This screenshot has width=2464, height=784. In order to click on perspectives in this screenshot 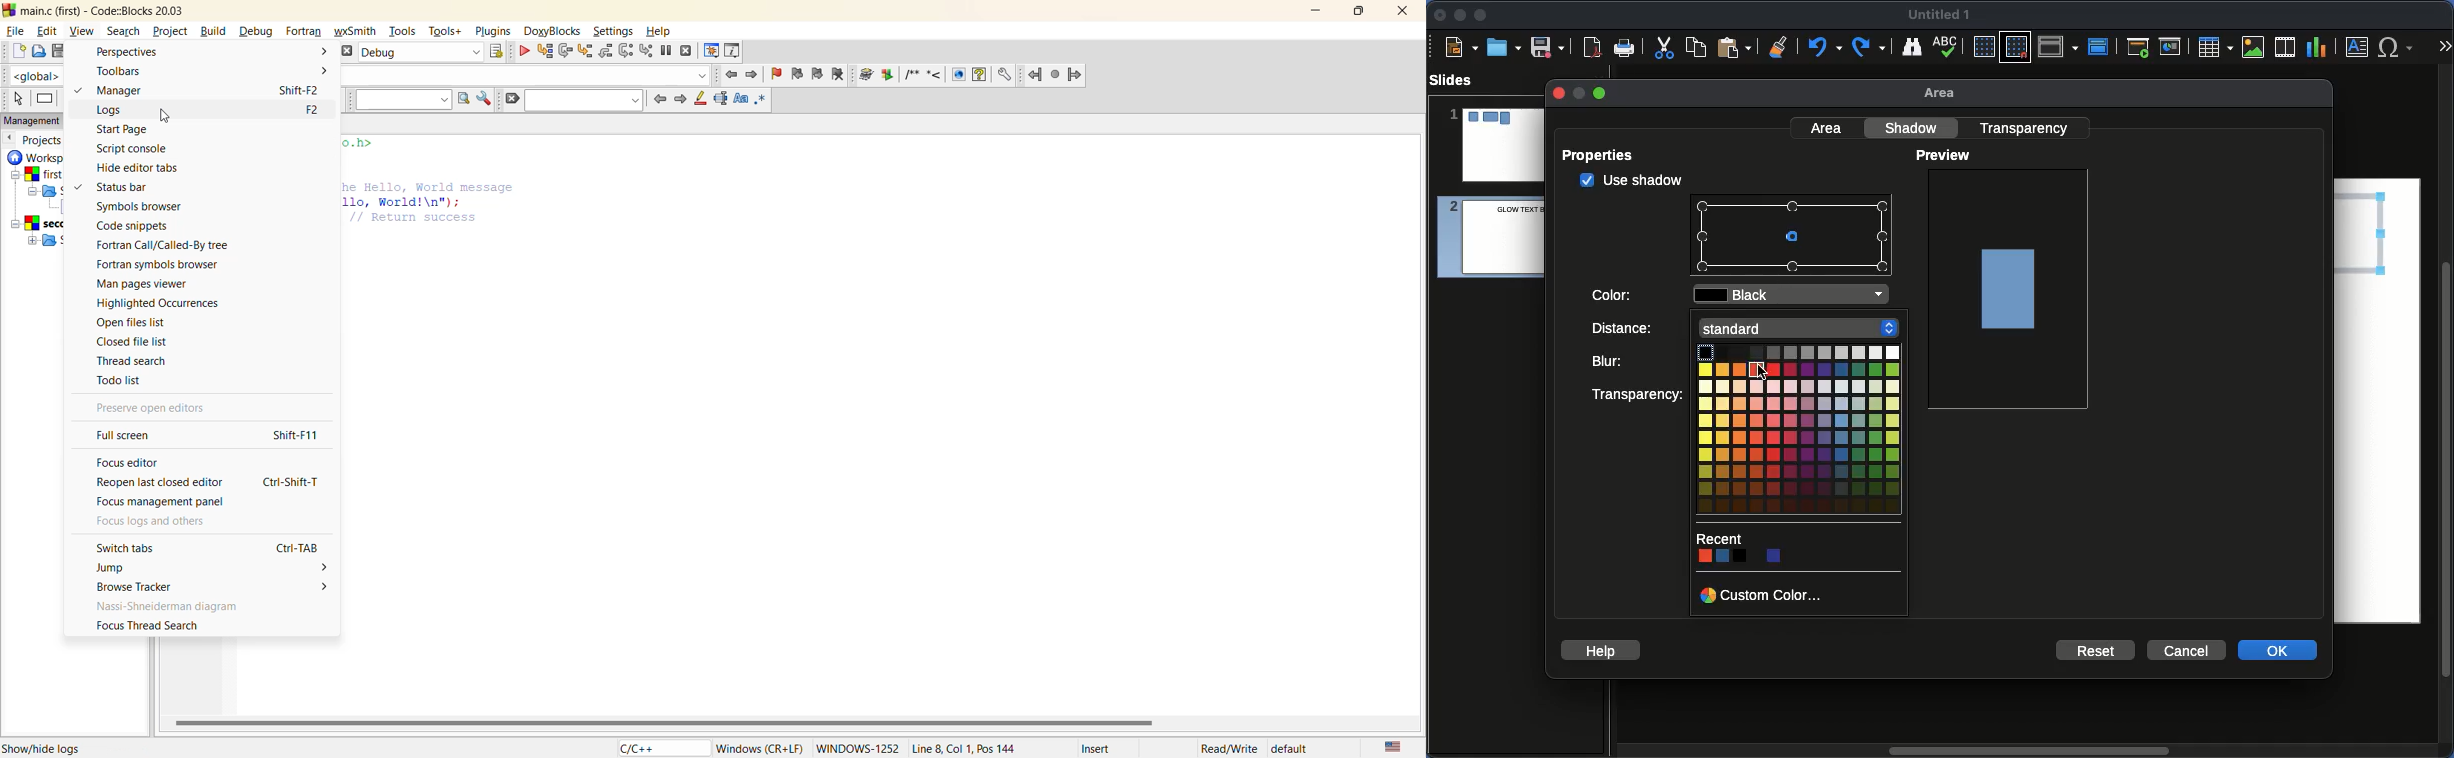, I will do `click(209, 52)`.